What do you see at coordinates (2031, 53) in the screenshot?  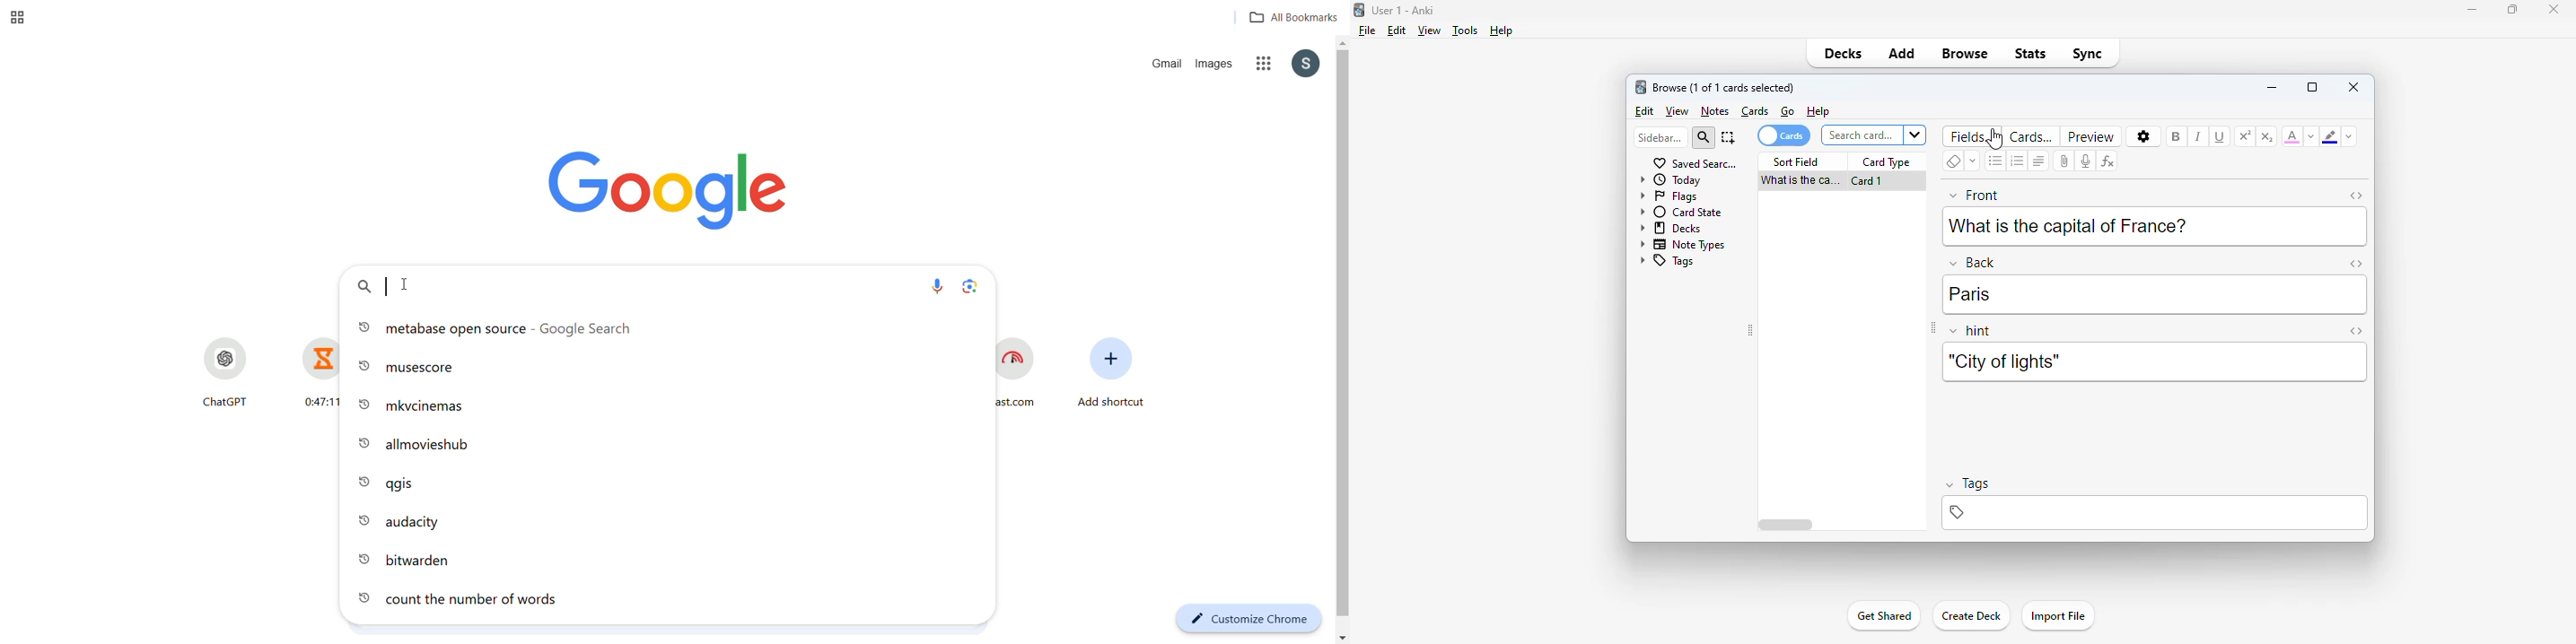 I see `stats` at bounding box center [2031, 53].